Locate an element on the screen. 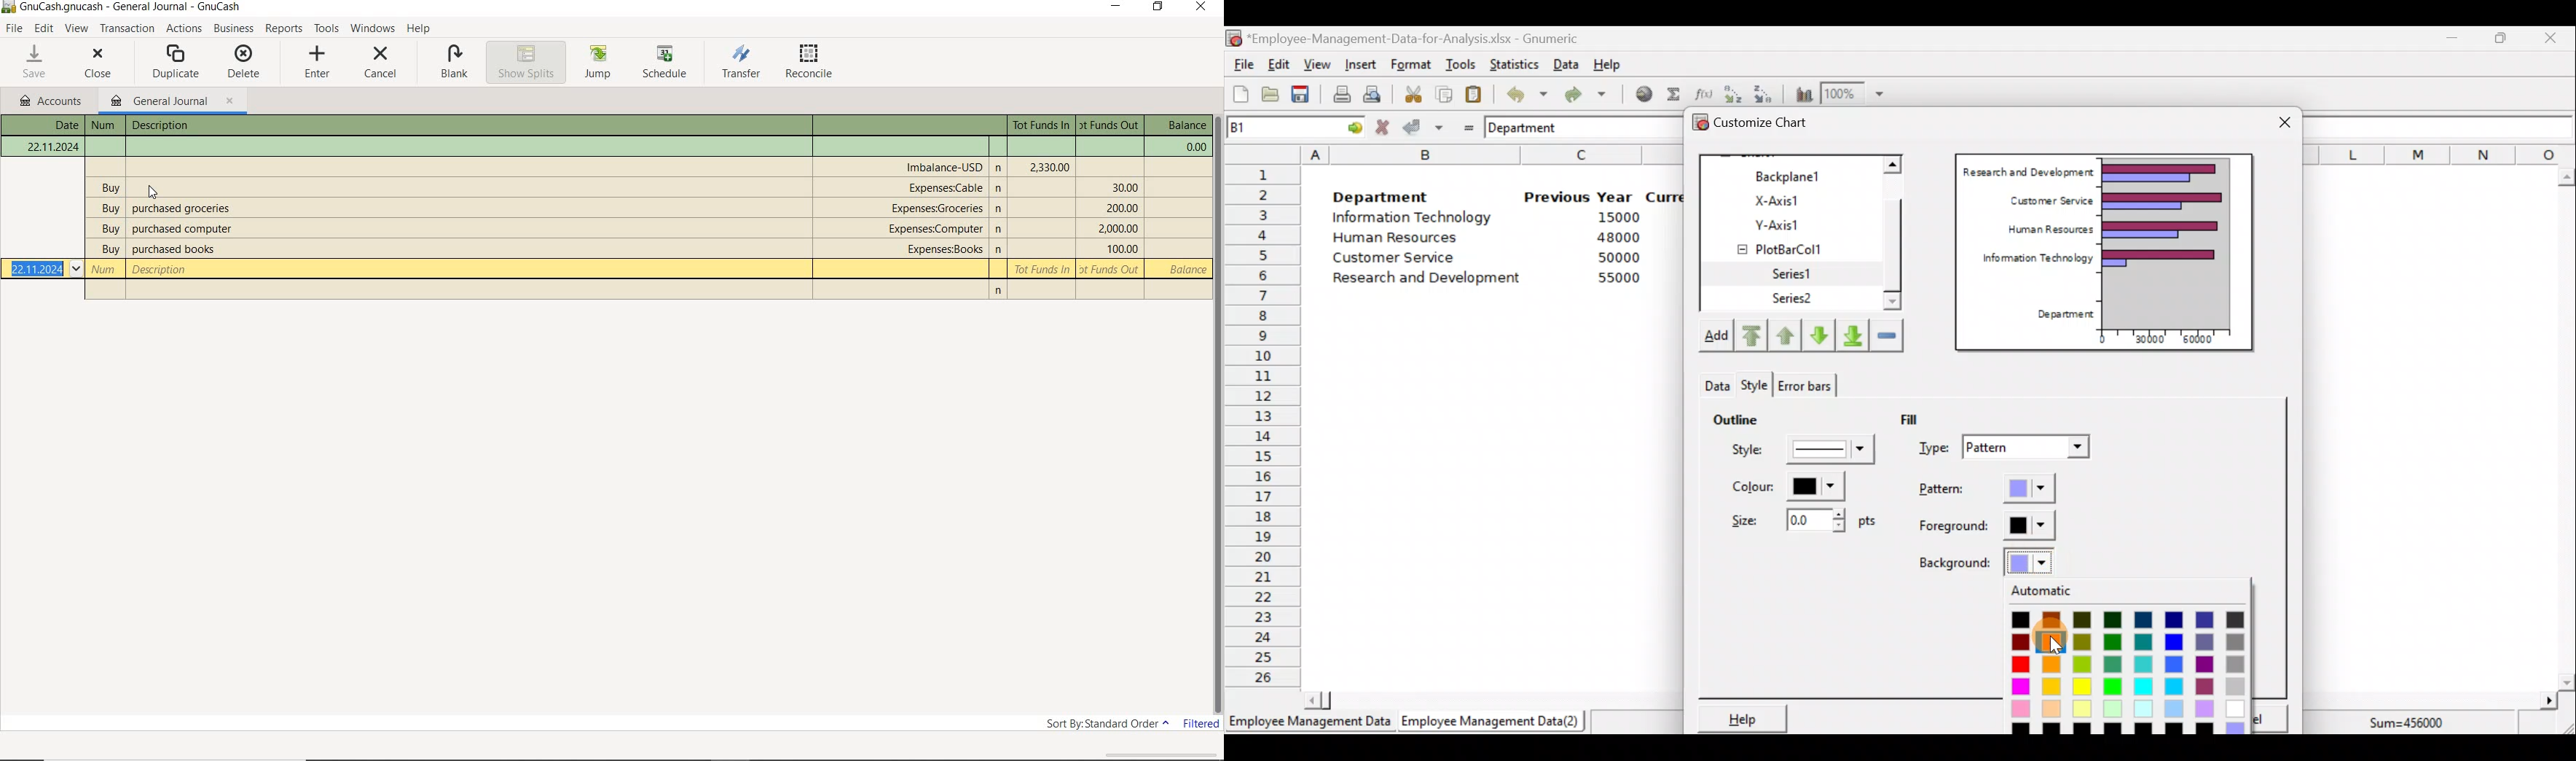  Text is located at coordinates (1179, 125).